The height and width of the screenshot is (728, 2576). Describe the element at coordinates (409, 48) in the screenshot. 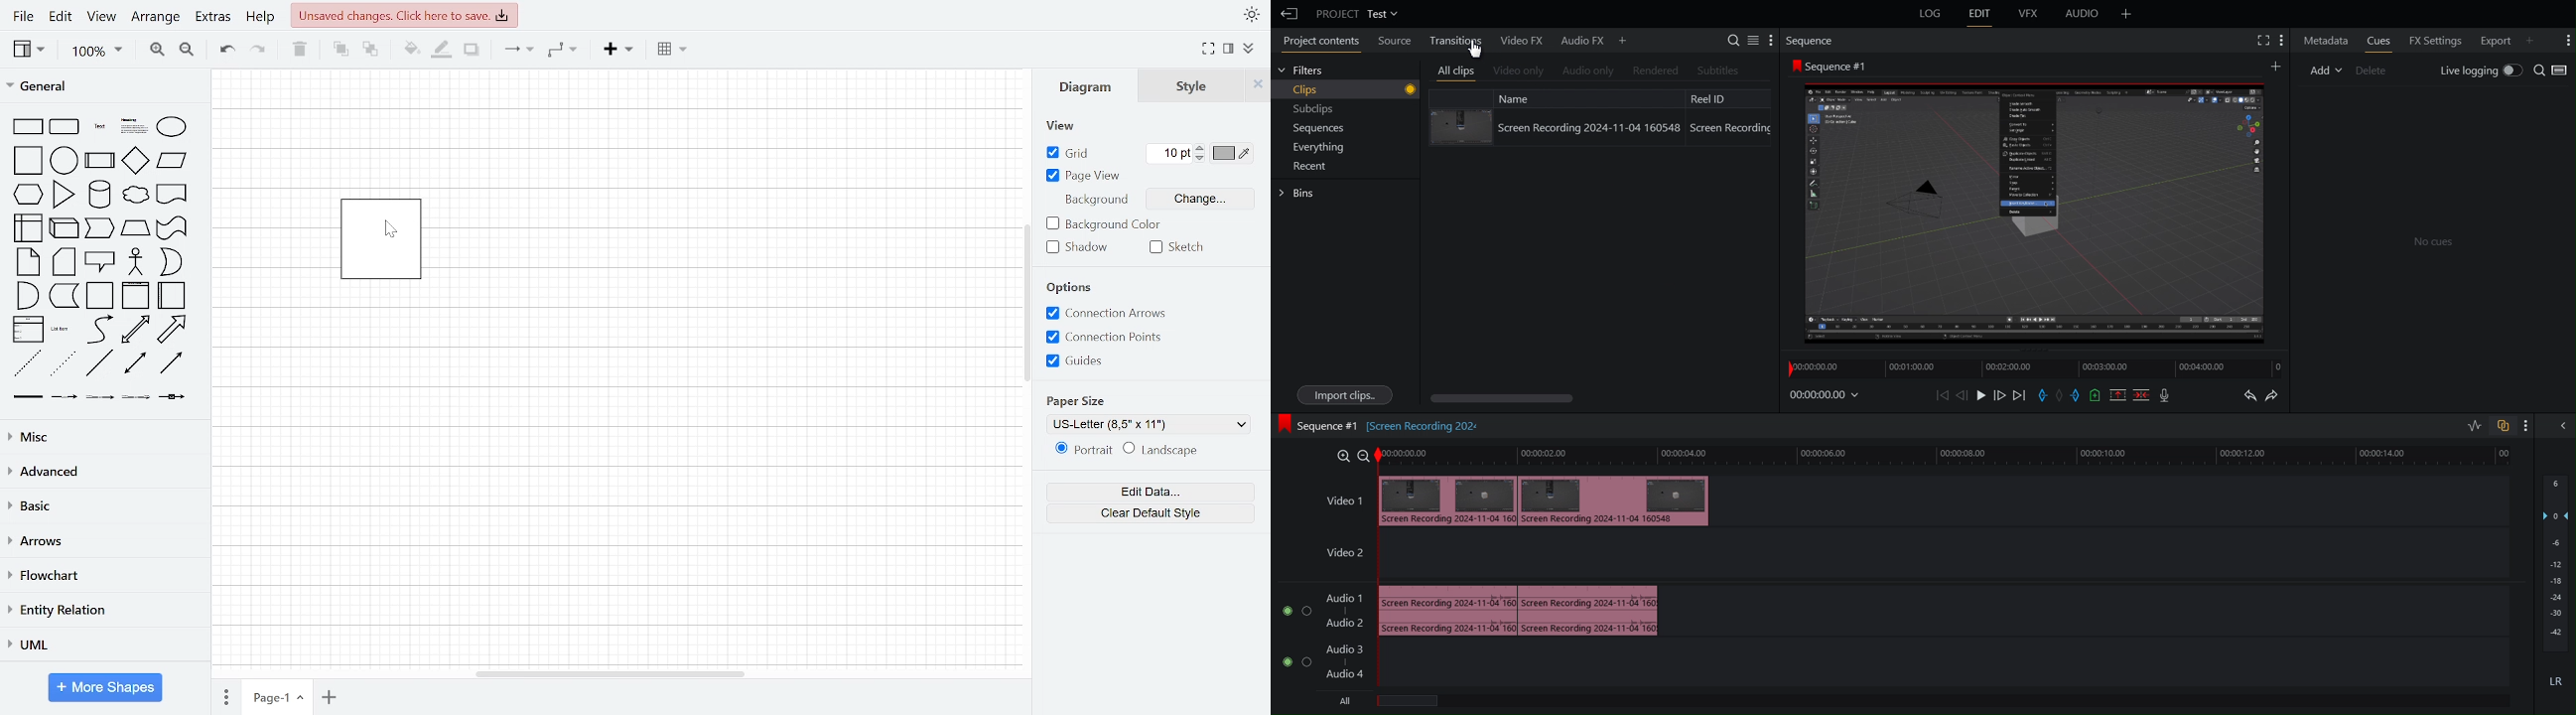

I see `fill color` at that location.